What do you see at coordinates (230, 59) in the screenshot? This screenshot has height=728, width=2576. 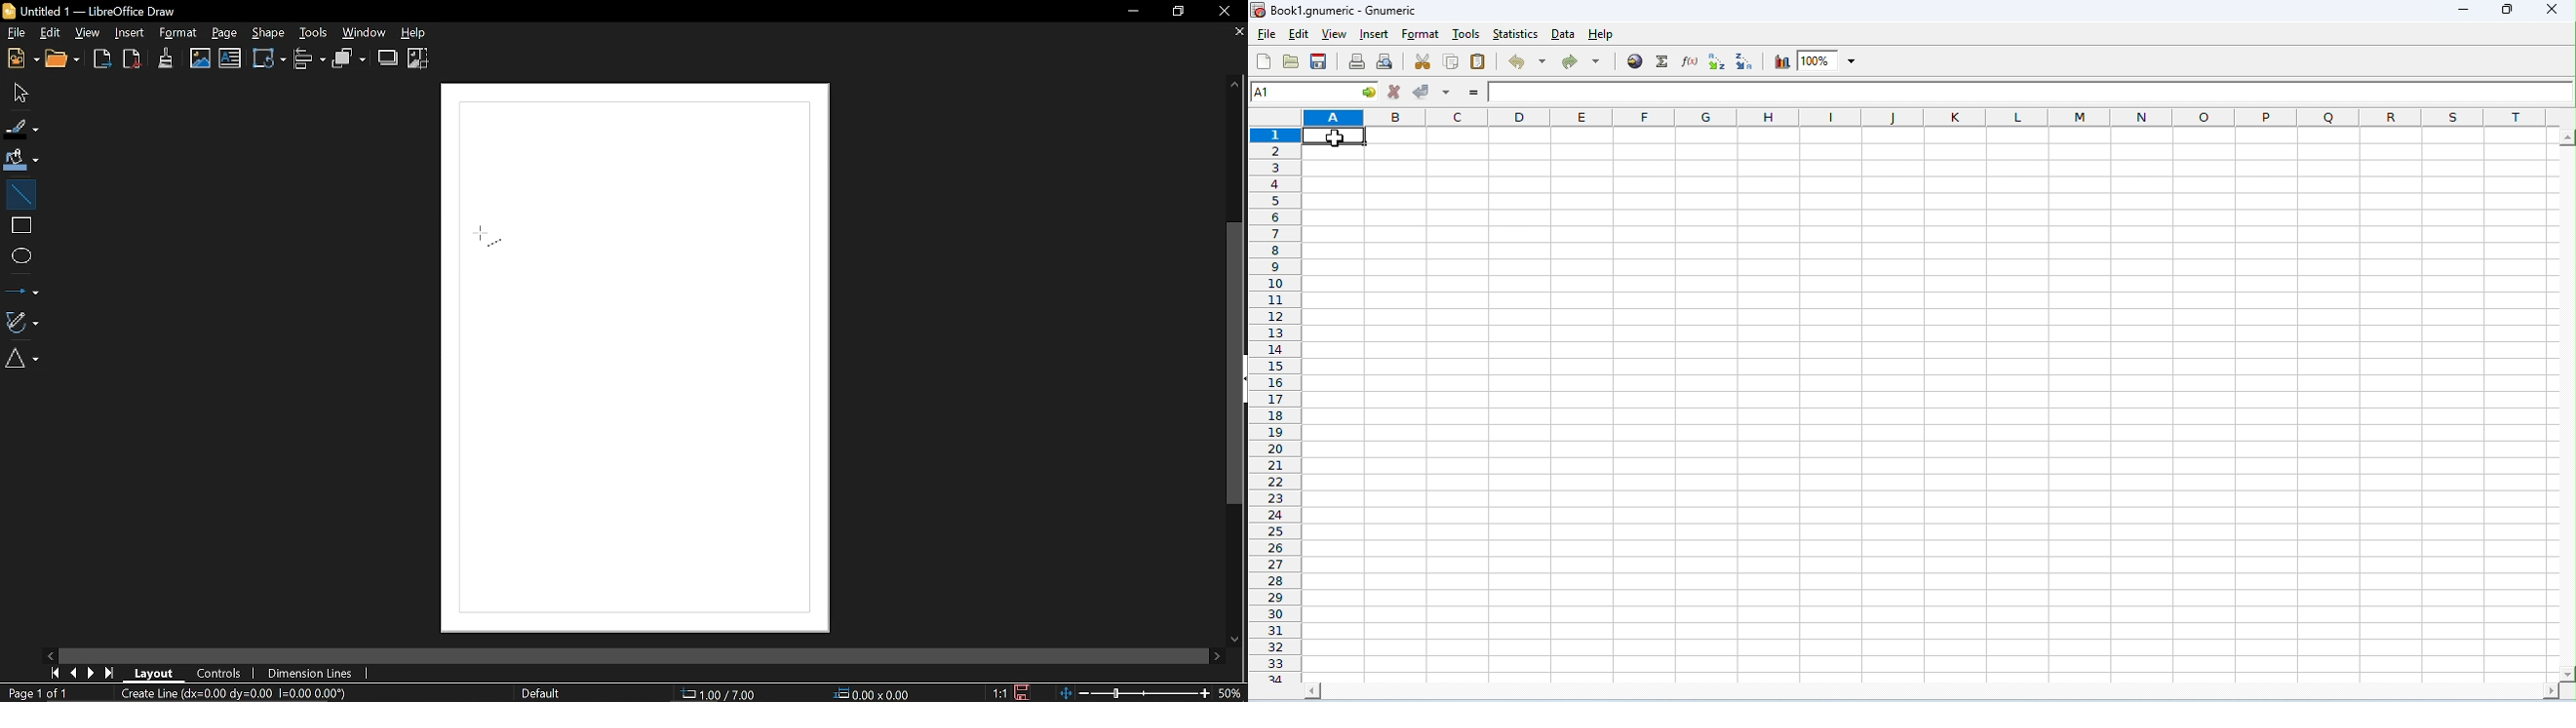 I see `Insert text` at bounding box center [230, 59].